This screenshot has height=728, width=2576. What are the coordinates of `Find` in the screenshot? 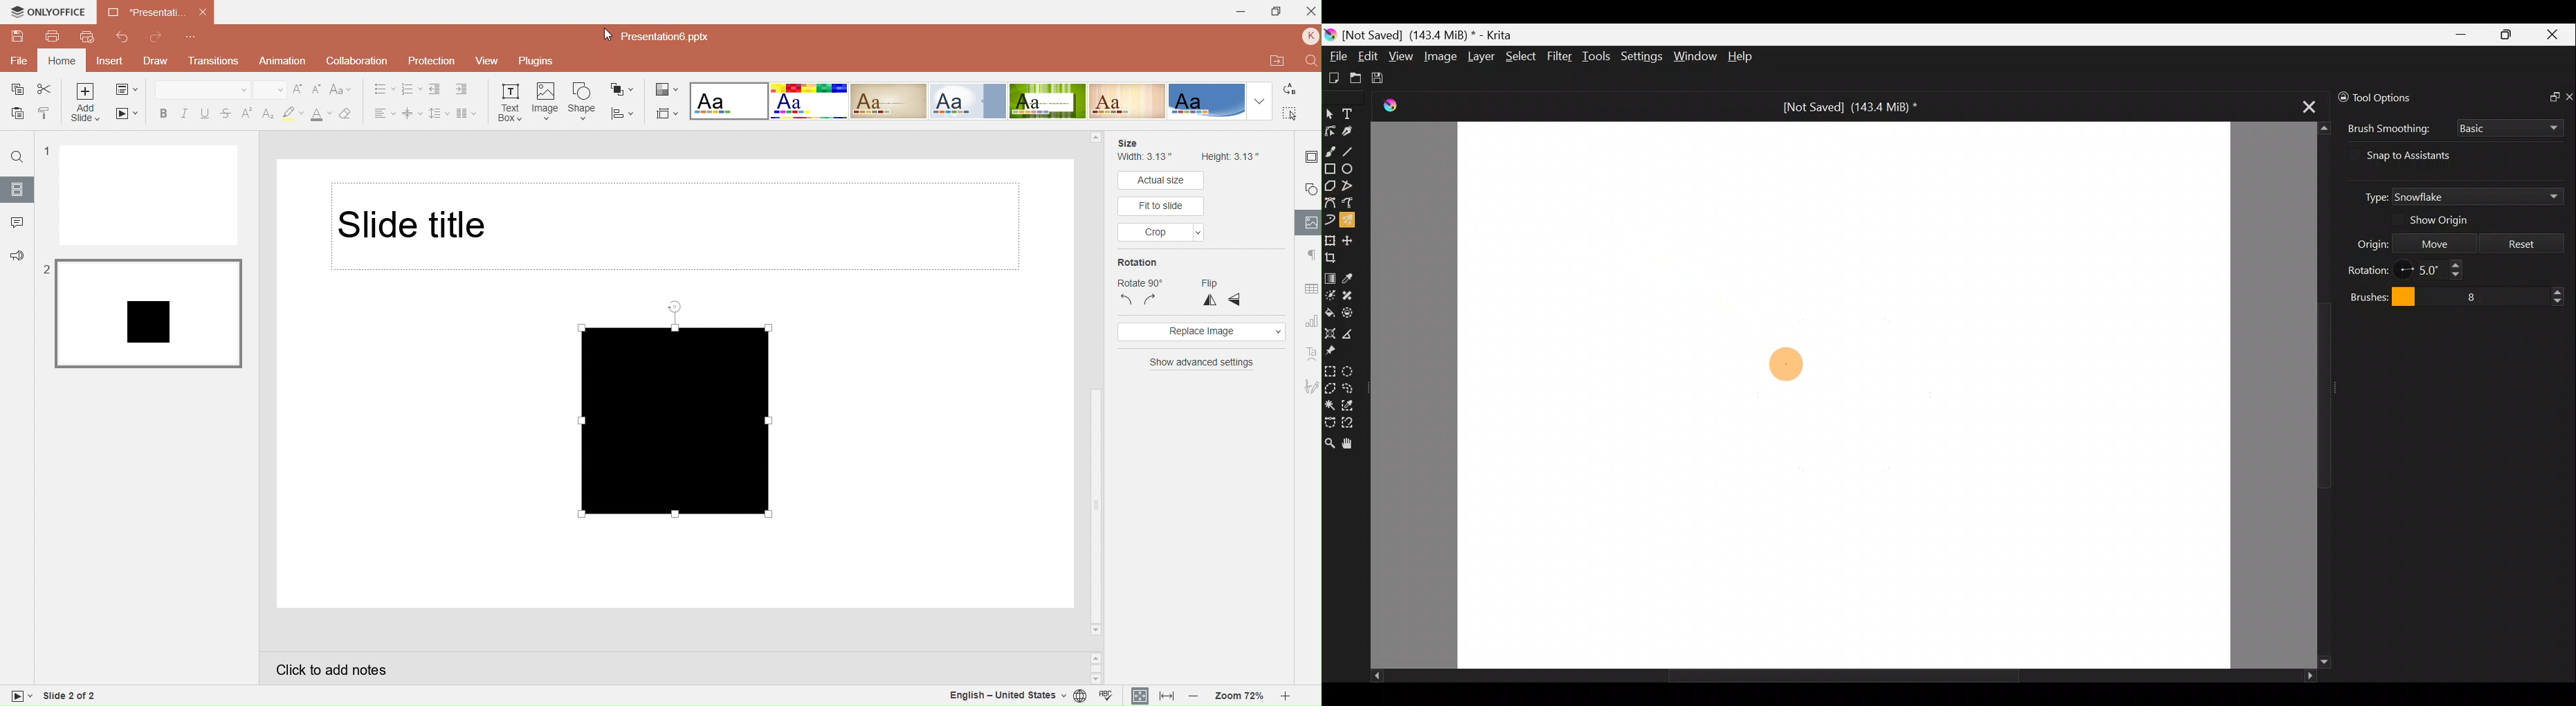 It's located at (1308, 61).